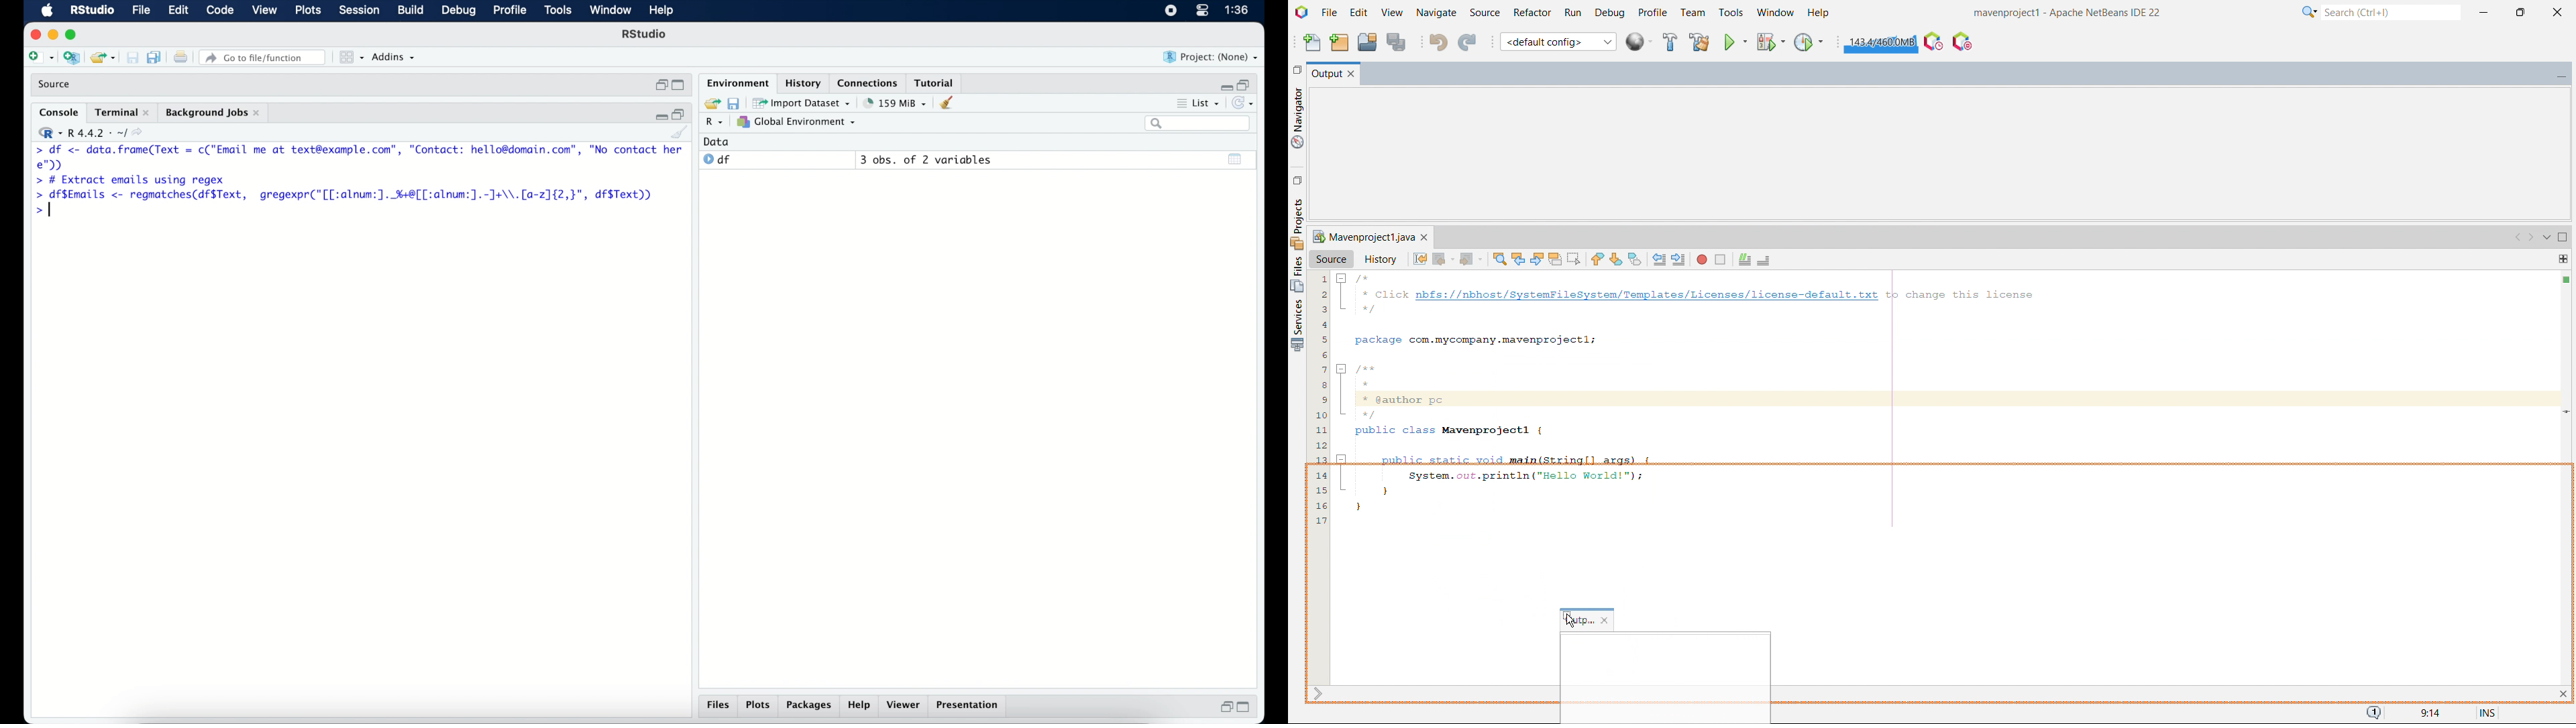  What do you see at coordinates (360, 158) in the screenshot?
I see `> df <- Se renee = c("Email me at text@example.com”, "Contact: hello@domain.com”, "No contact
here");` at bounding box center [360, 158].